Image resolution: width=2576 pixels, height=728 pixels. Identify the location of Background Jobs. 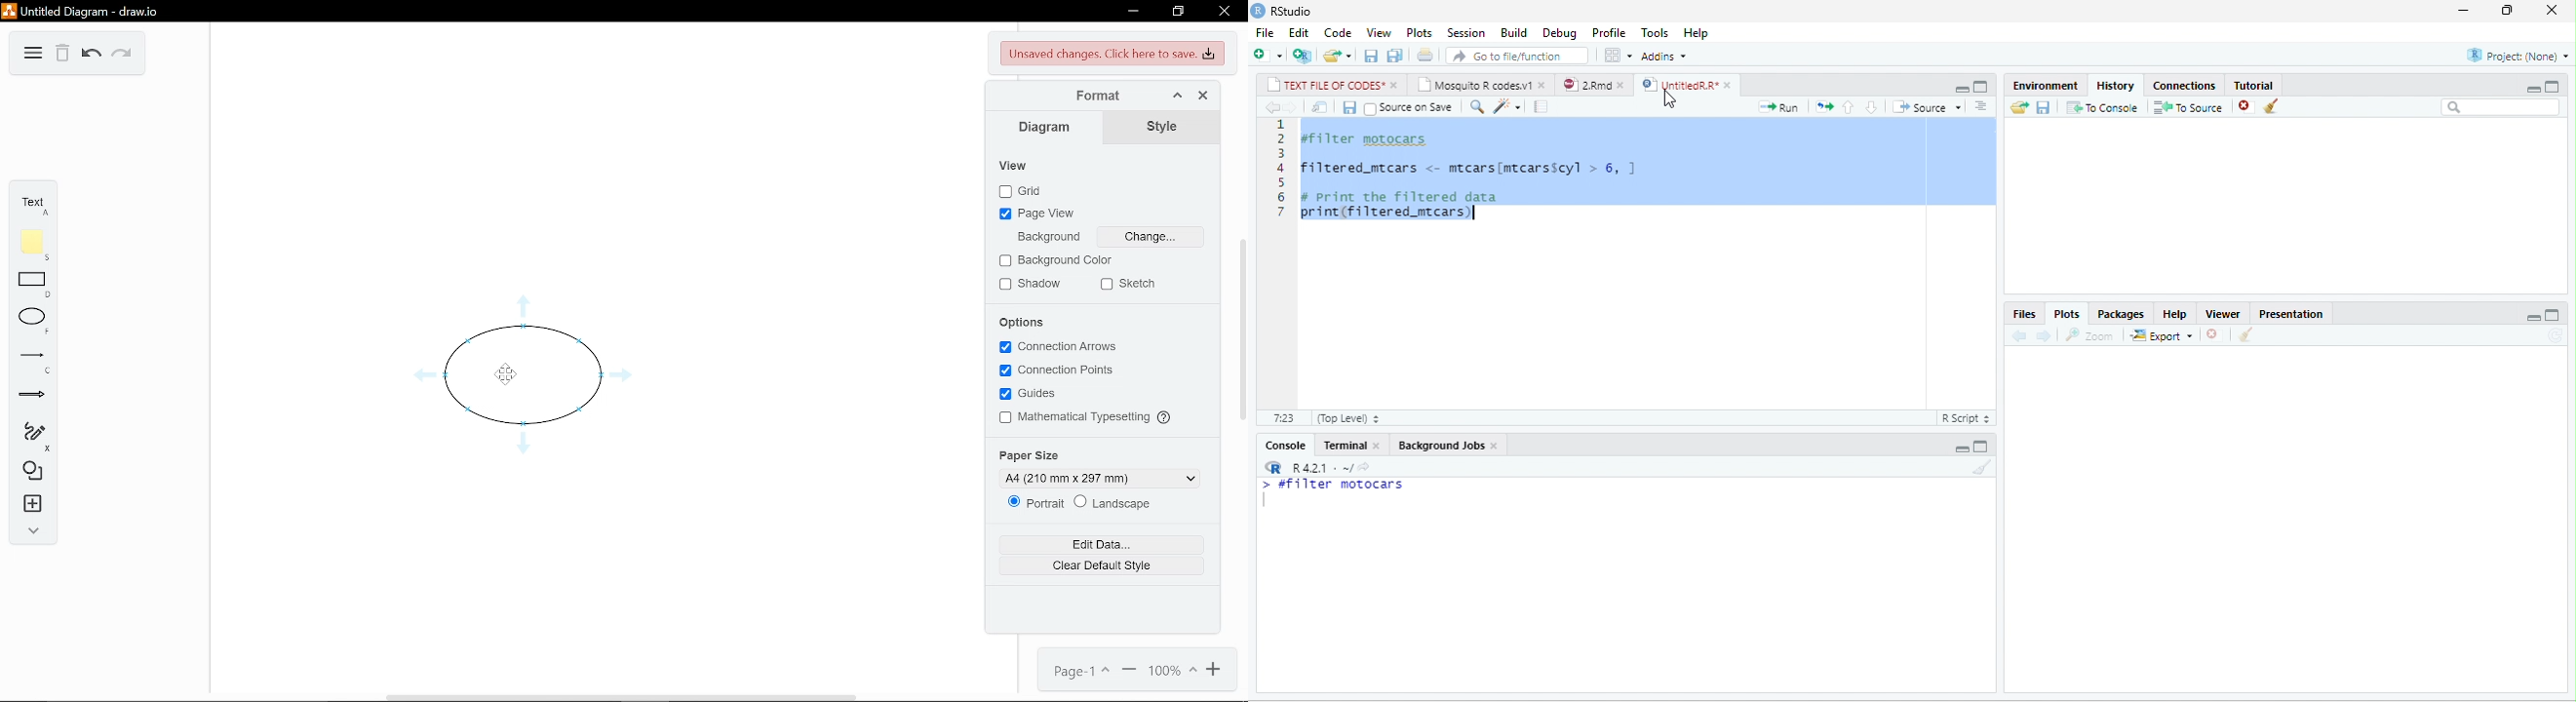
(1440, 445).